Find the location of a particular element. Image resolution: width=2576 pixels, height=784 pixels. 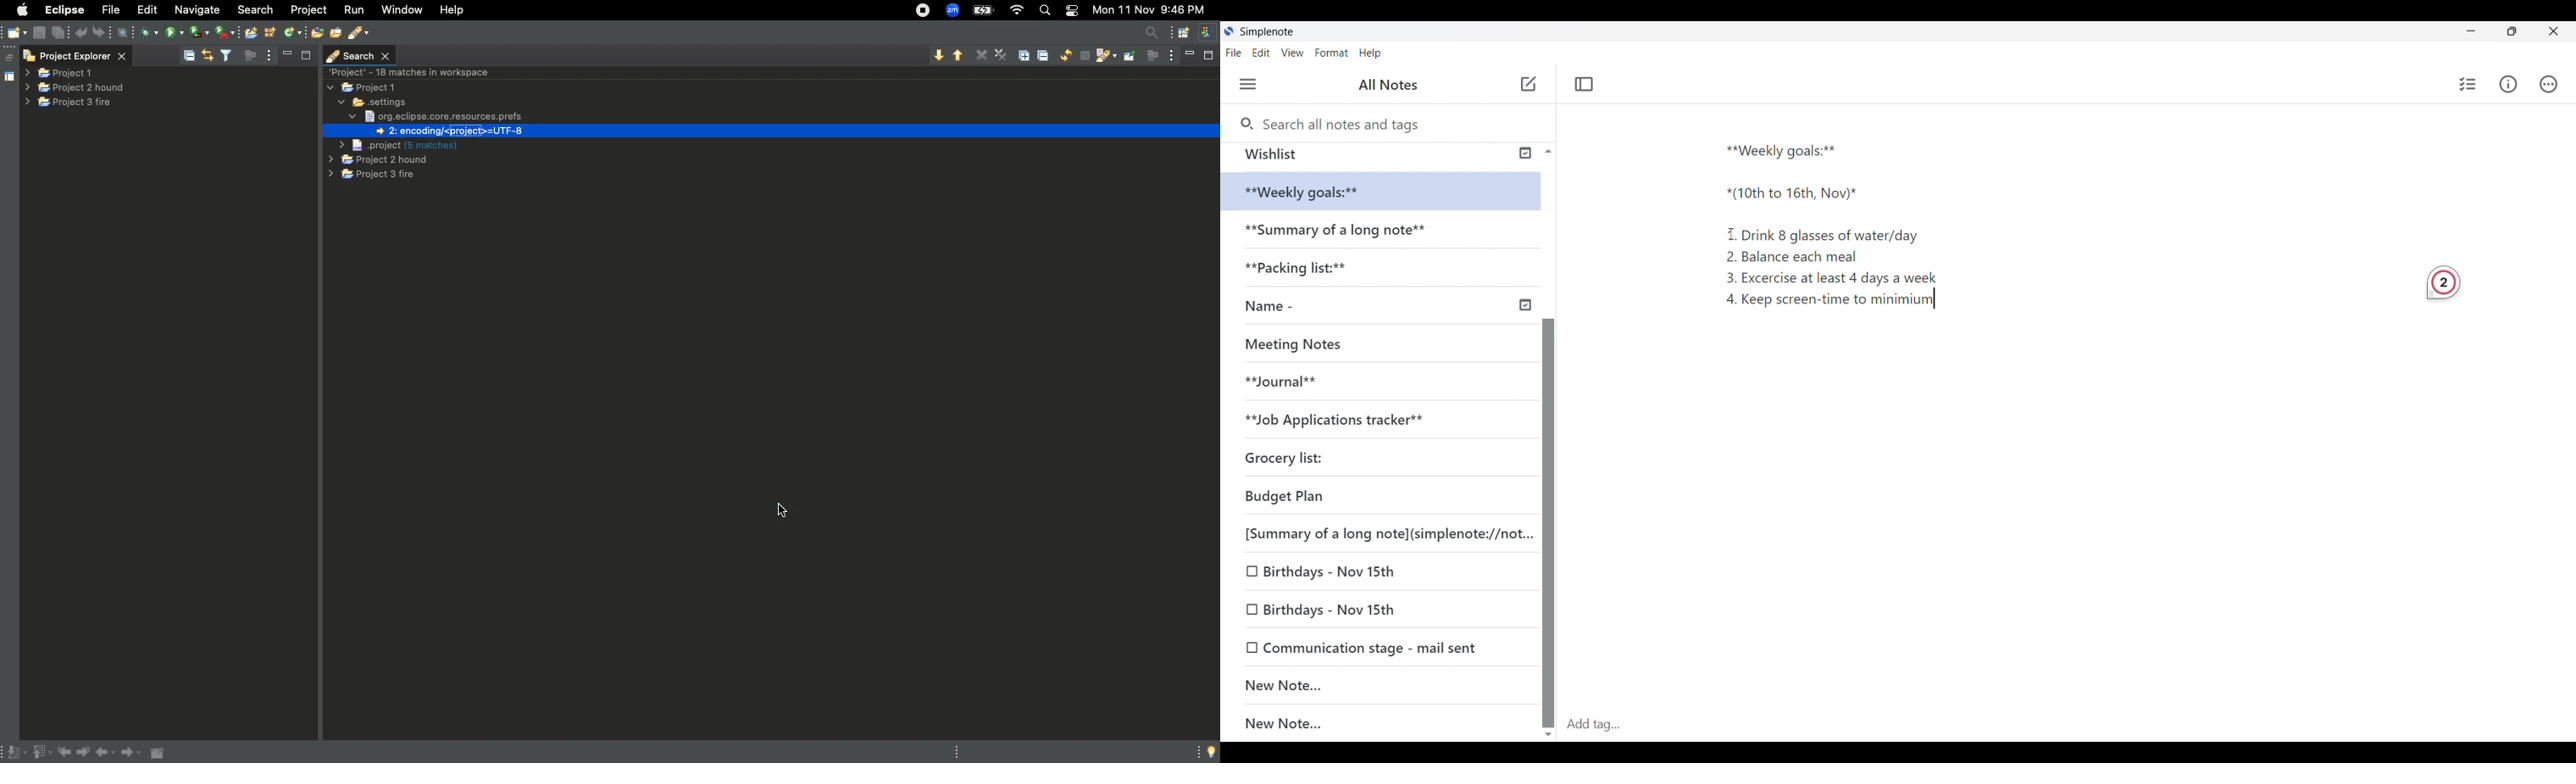

File is located at coordinates (1236, 52).